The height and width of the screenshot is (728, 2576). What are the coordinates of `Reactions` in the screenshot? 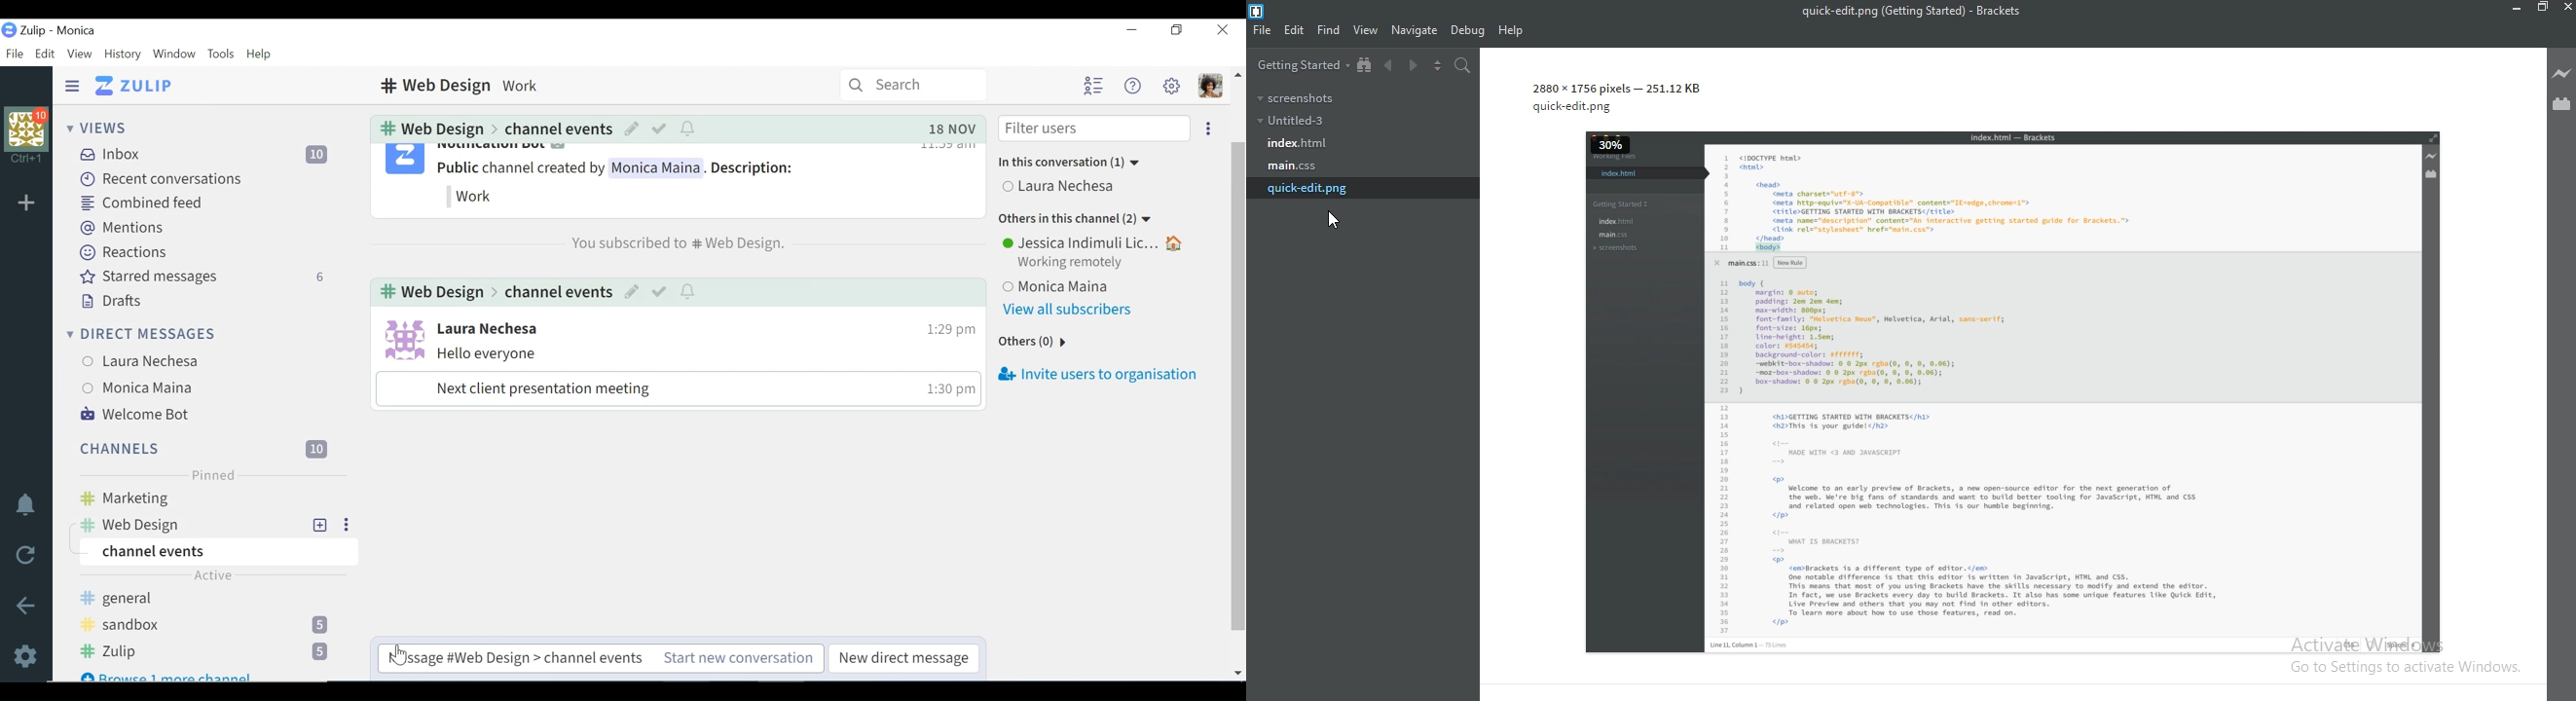 It's located at (121, 252).